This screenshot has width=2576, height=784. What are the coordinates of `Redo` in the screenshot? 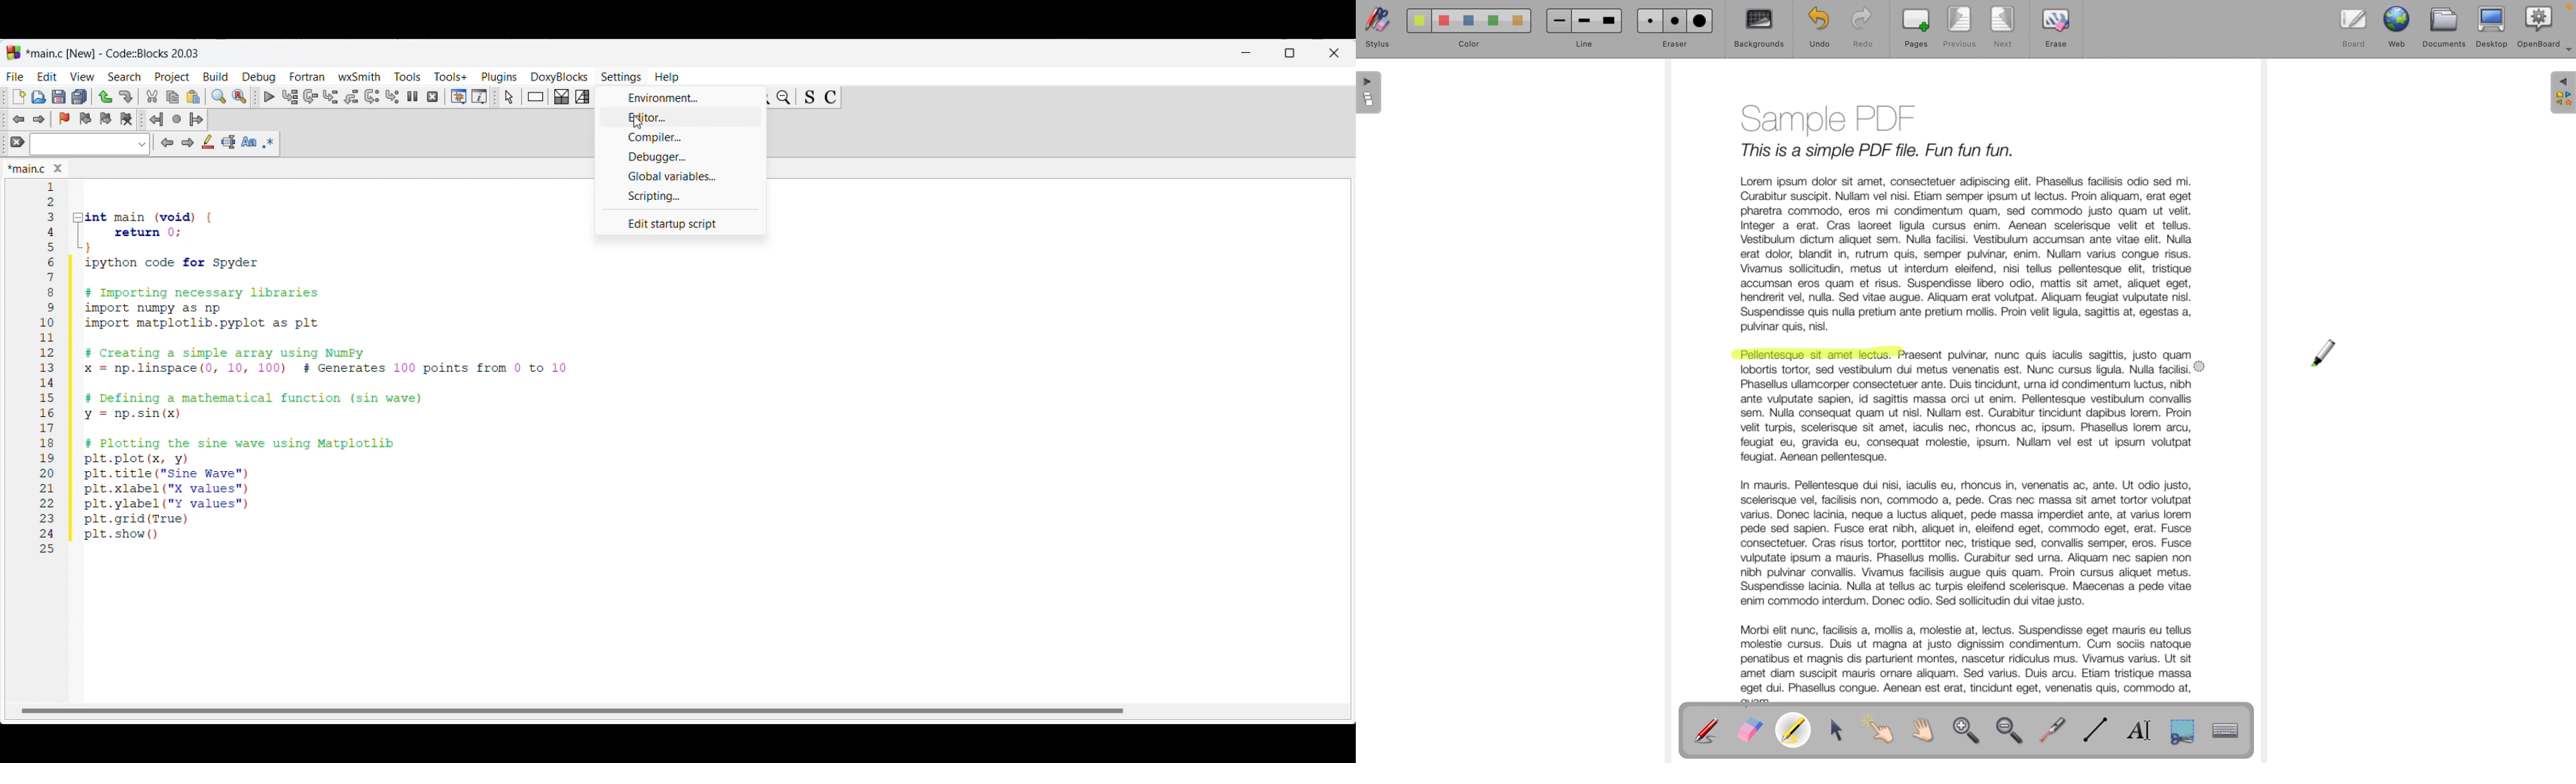 It's located at (126, 97).